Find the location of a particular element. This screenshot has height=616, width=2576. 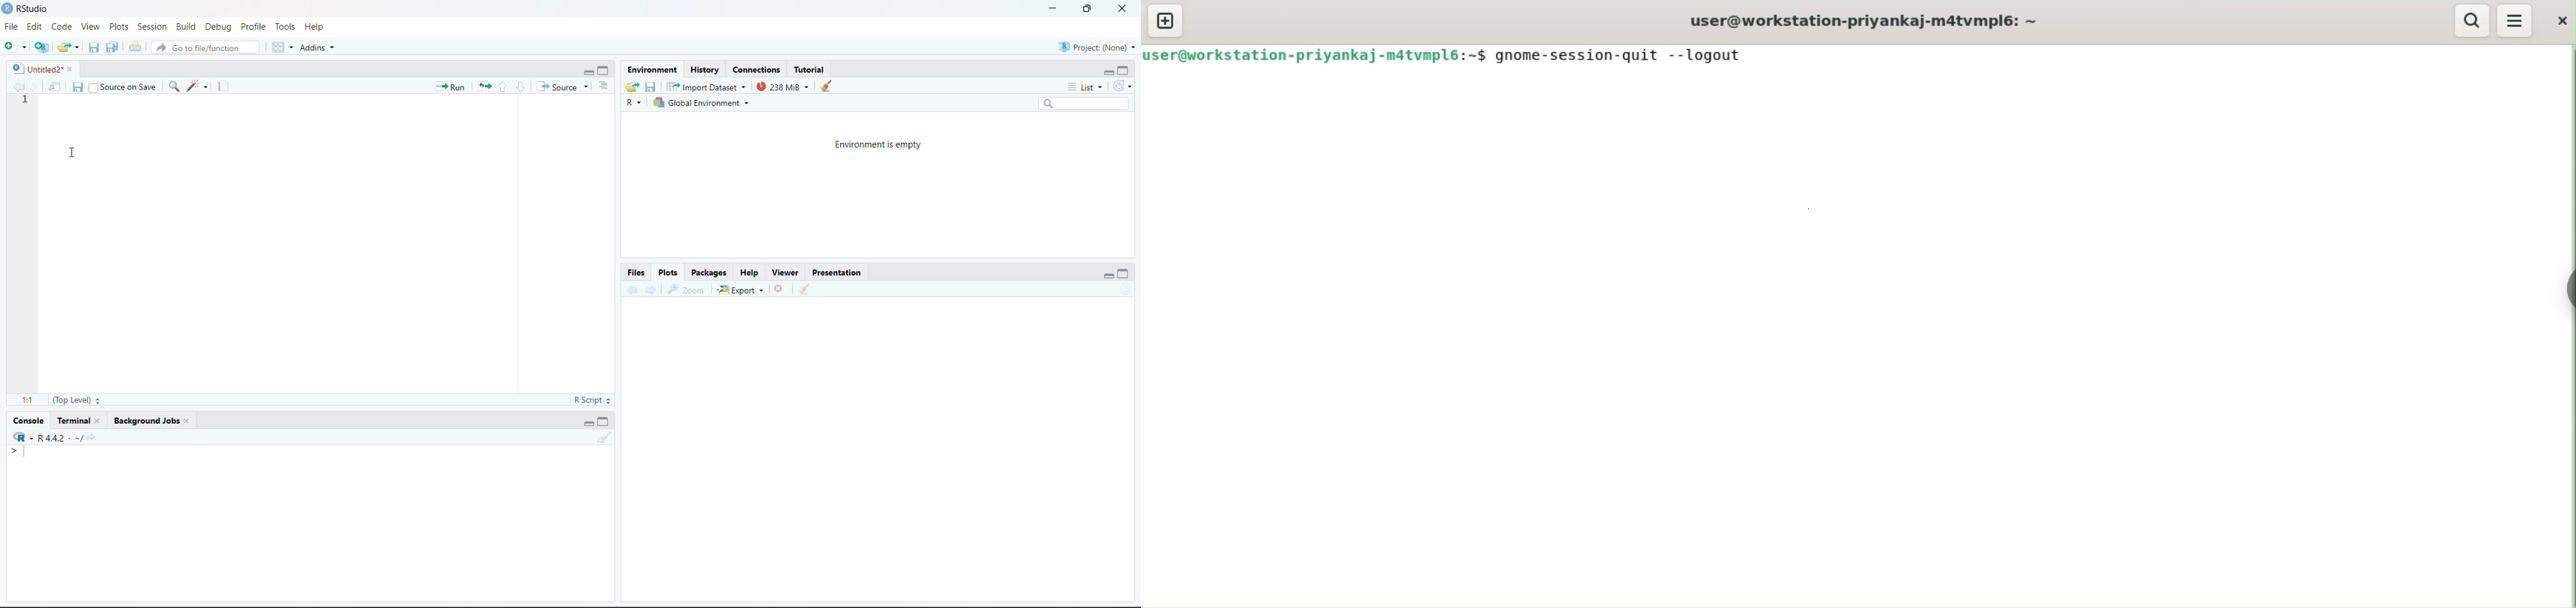

R is located at coordinates (634, 102).